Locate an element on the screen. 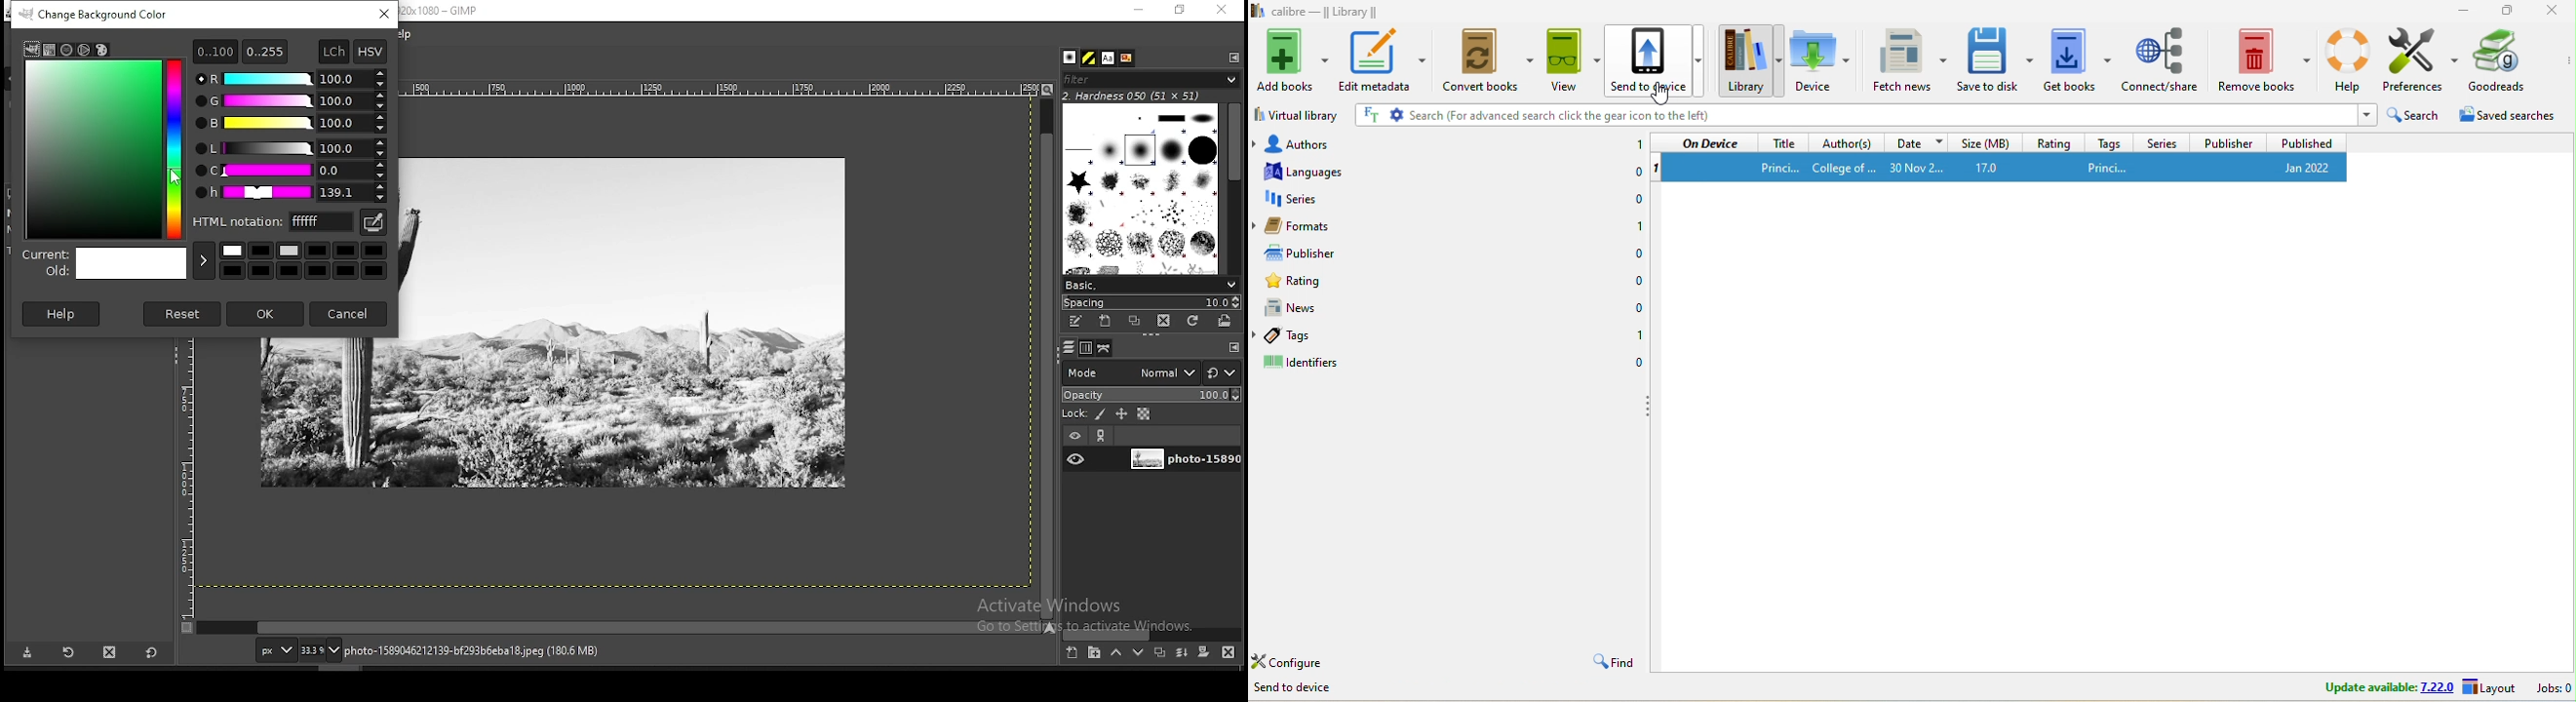 Image resolution: width=2576 pixels, height=728 pixels. lch is located at coordinates (332, 52).